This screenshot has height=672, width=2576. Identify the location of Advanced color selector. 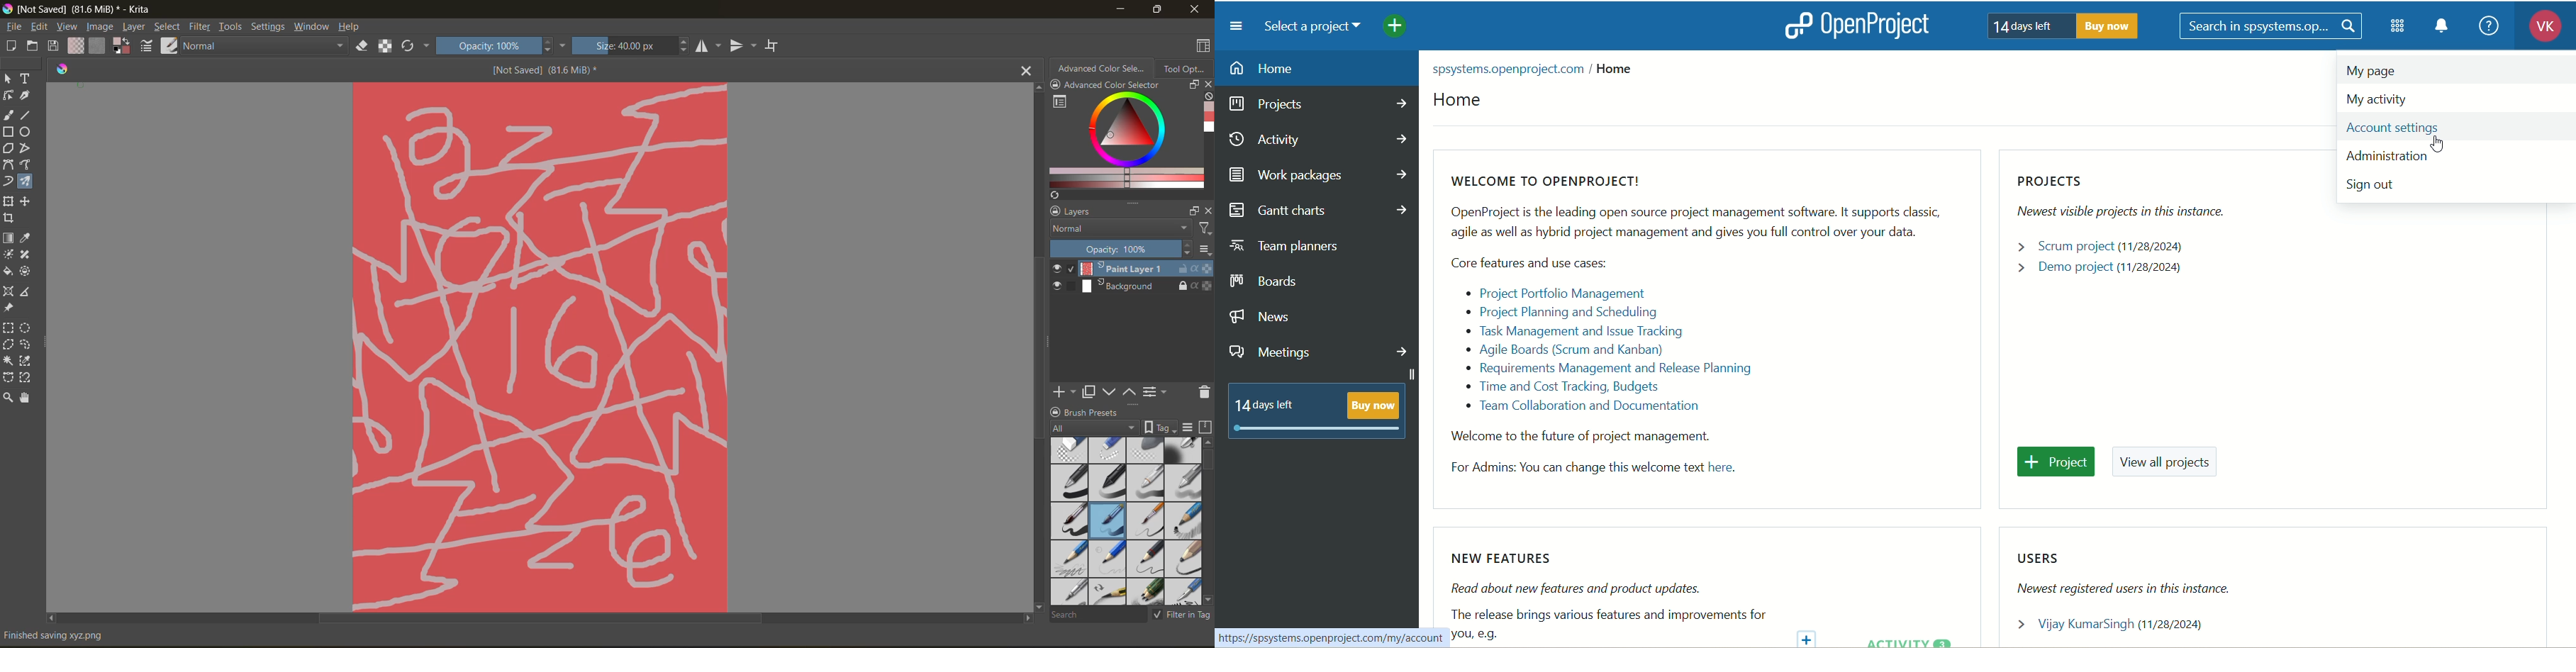
(1208, 119).